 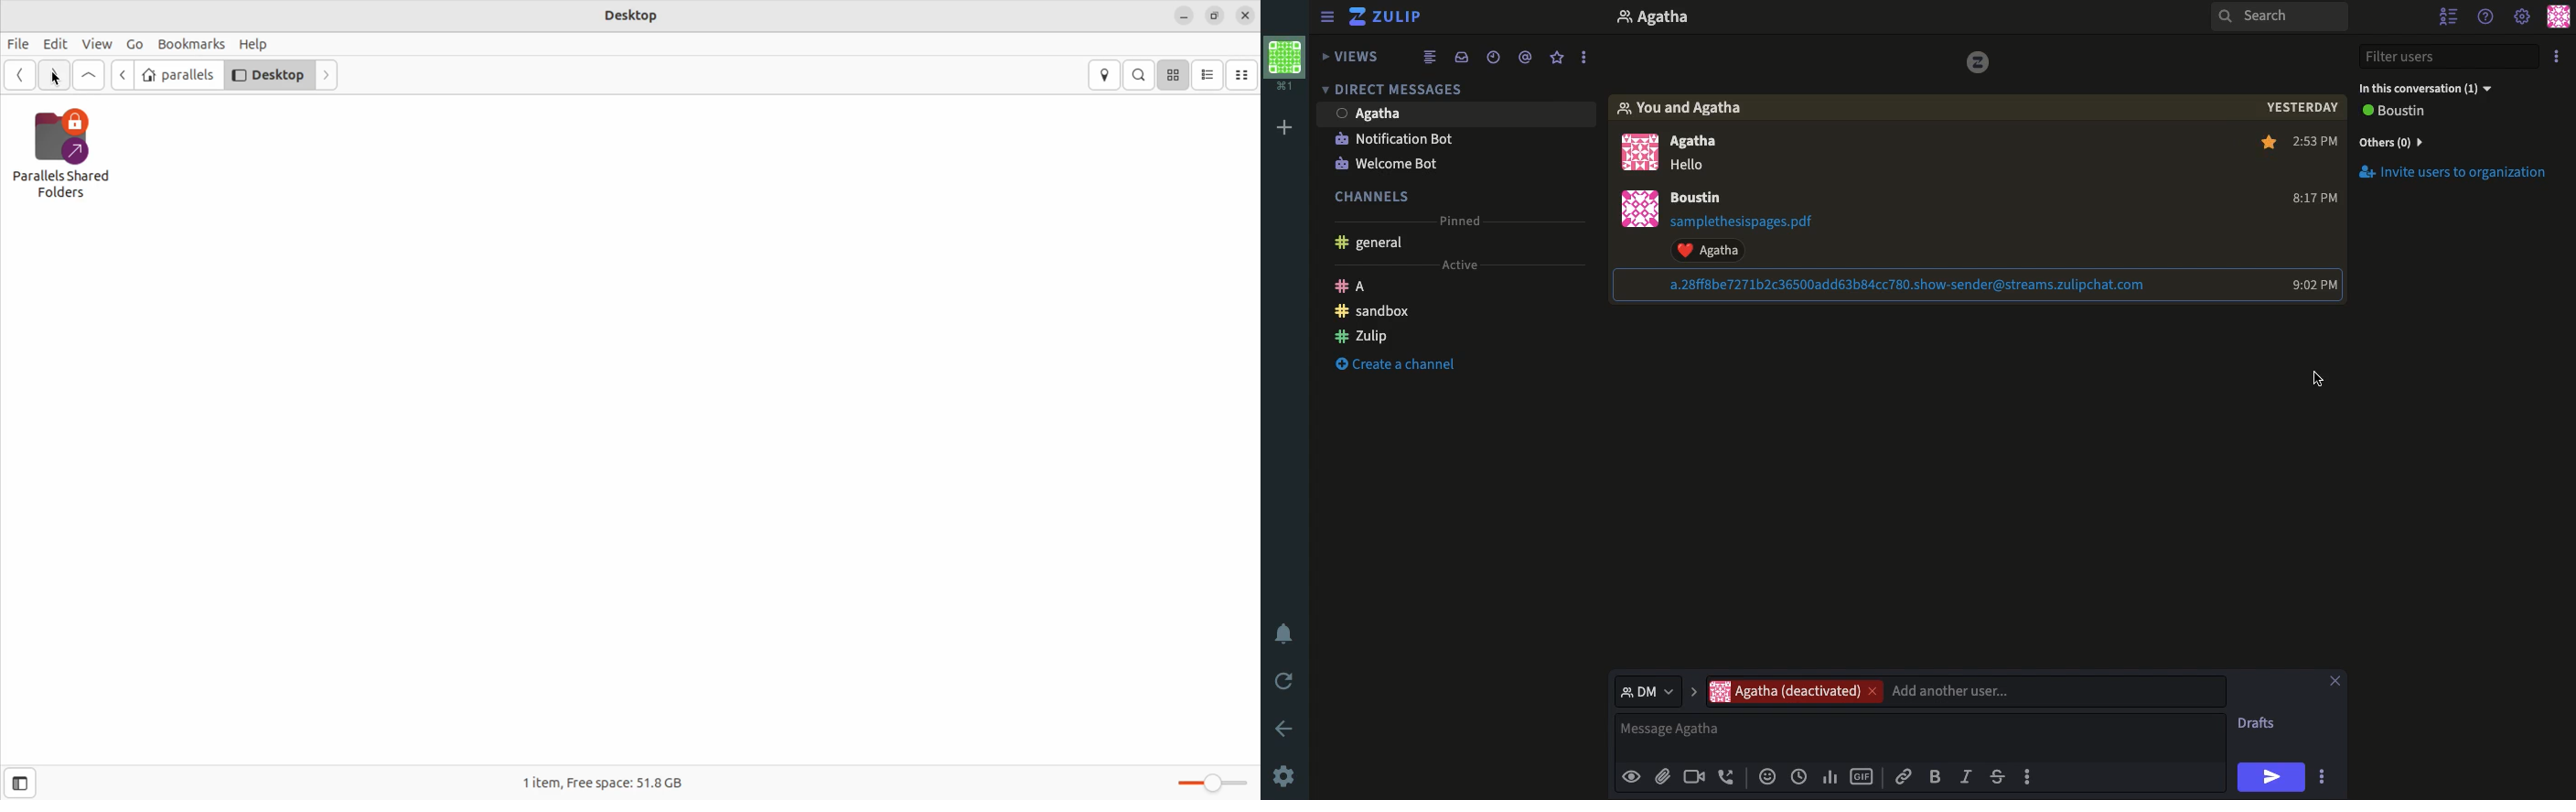 I want to click on Refresh, so click(x=1286, y=681).